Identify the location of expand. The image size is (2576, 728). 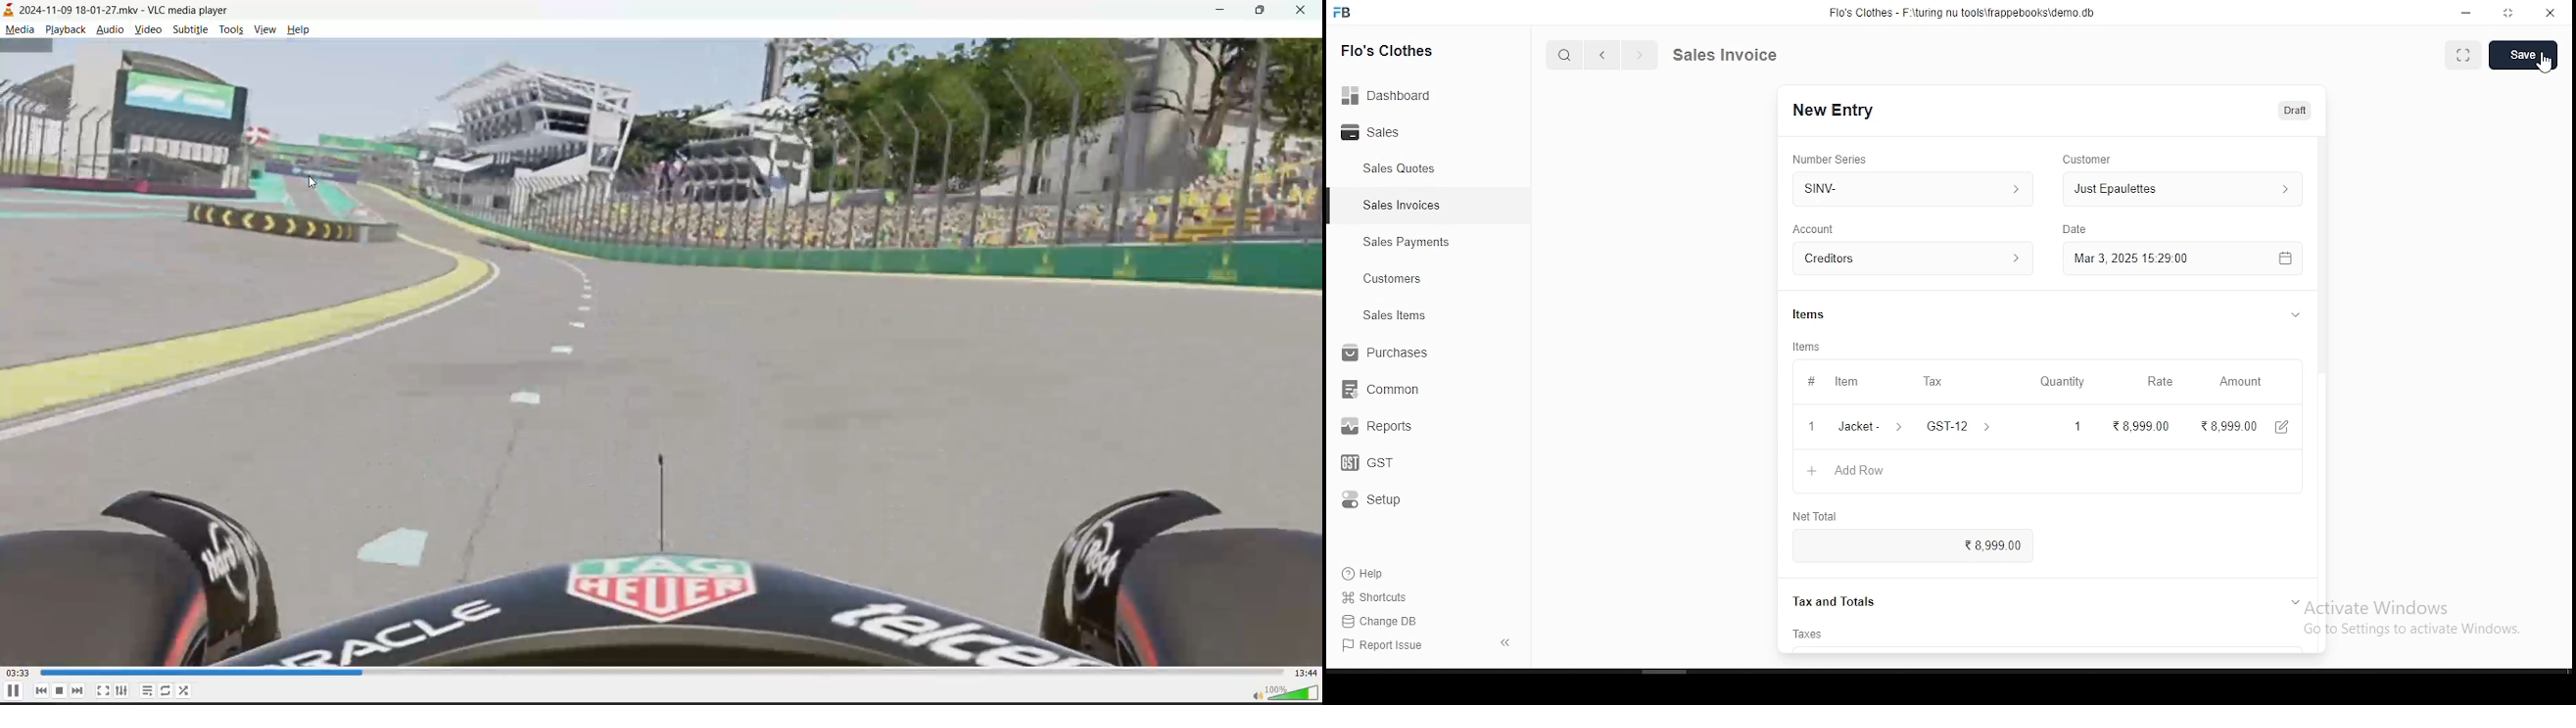
(2289, 601).